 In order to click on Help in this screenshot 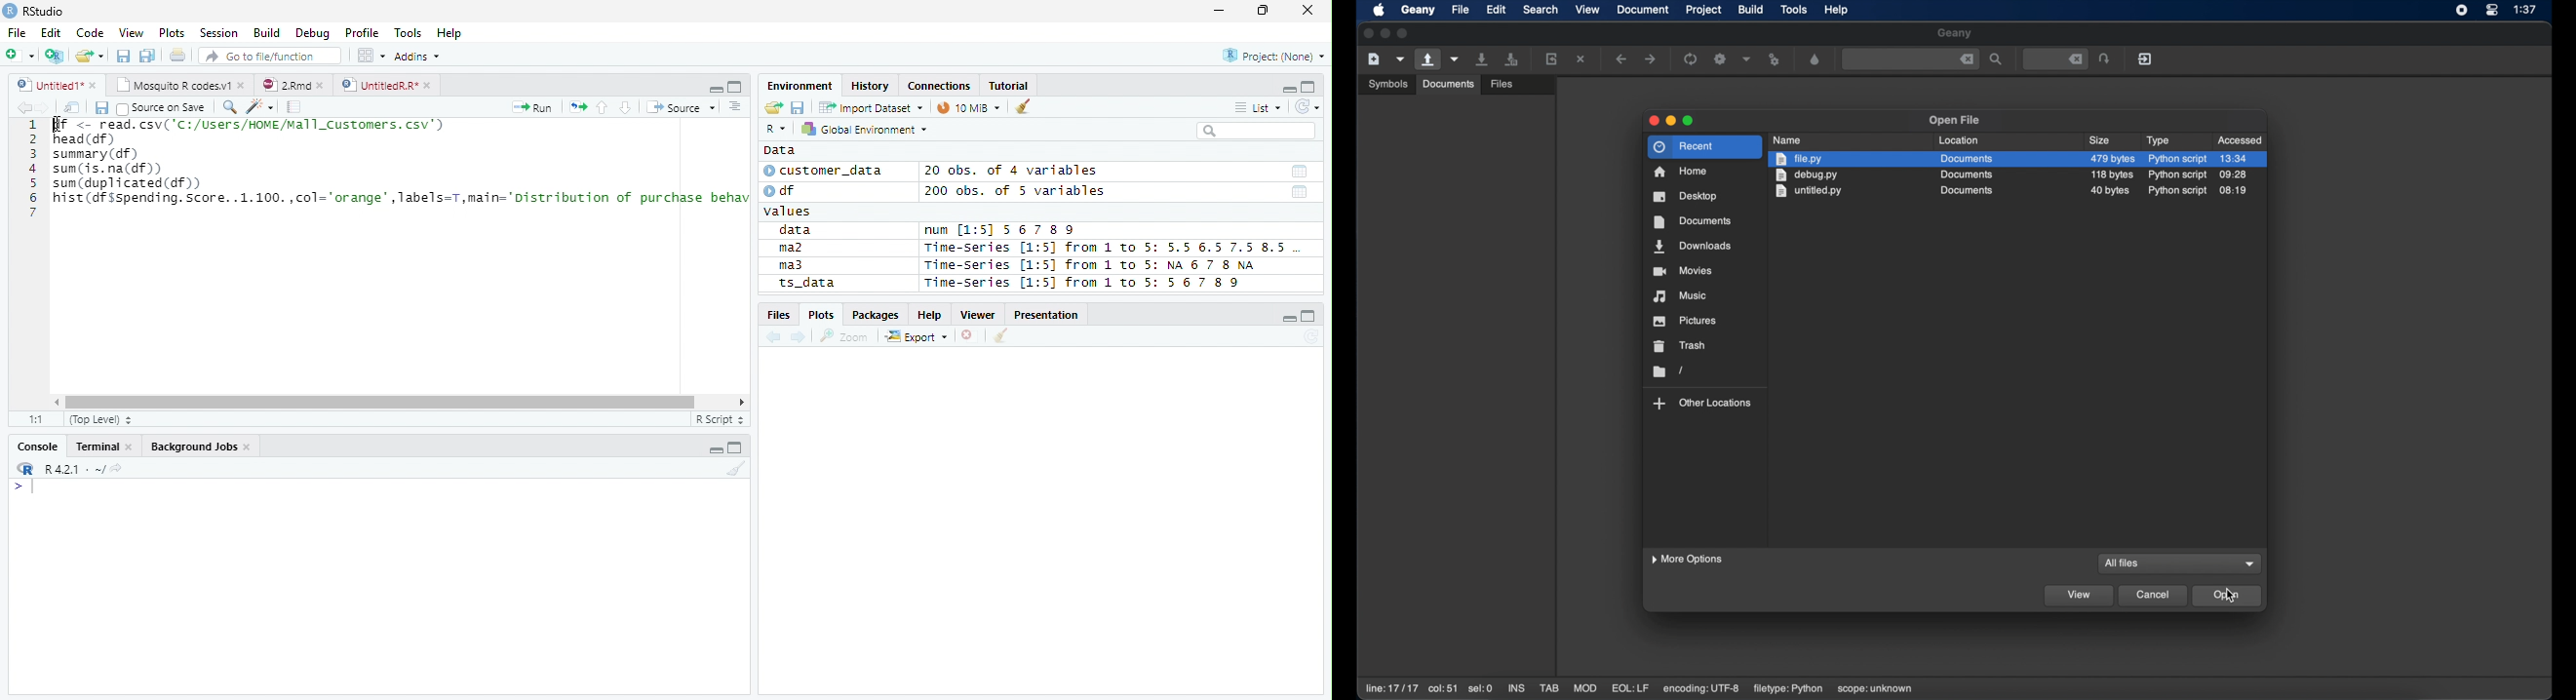, I will do `click(930, 316)`.